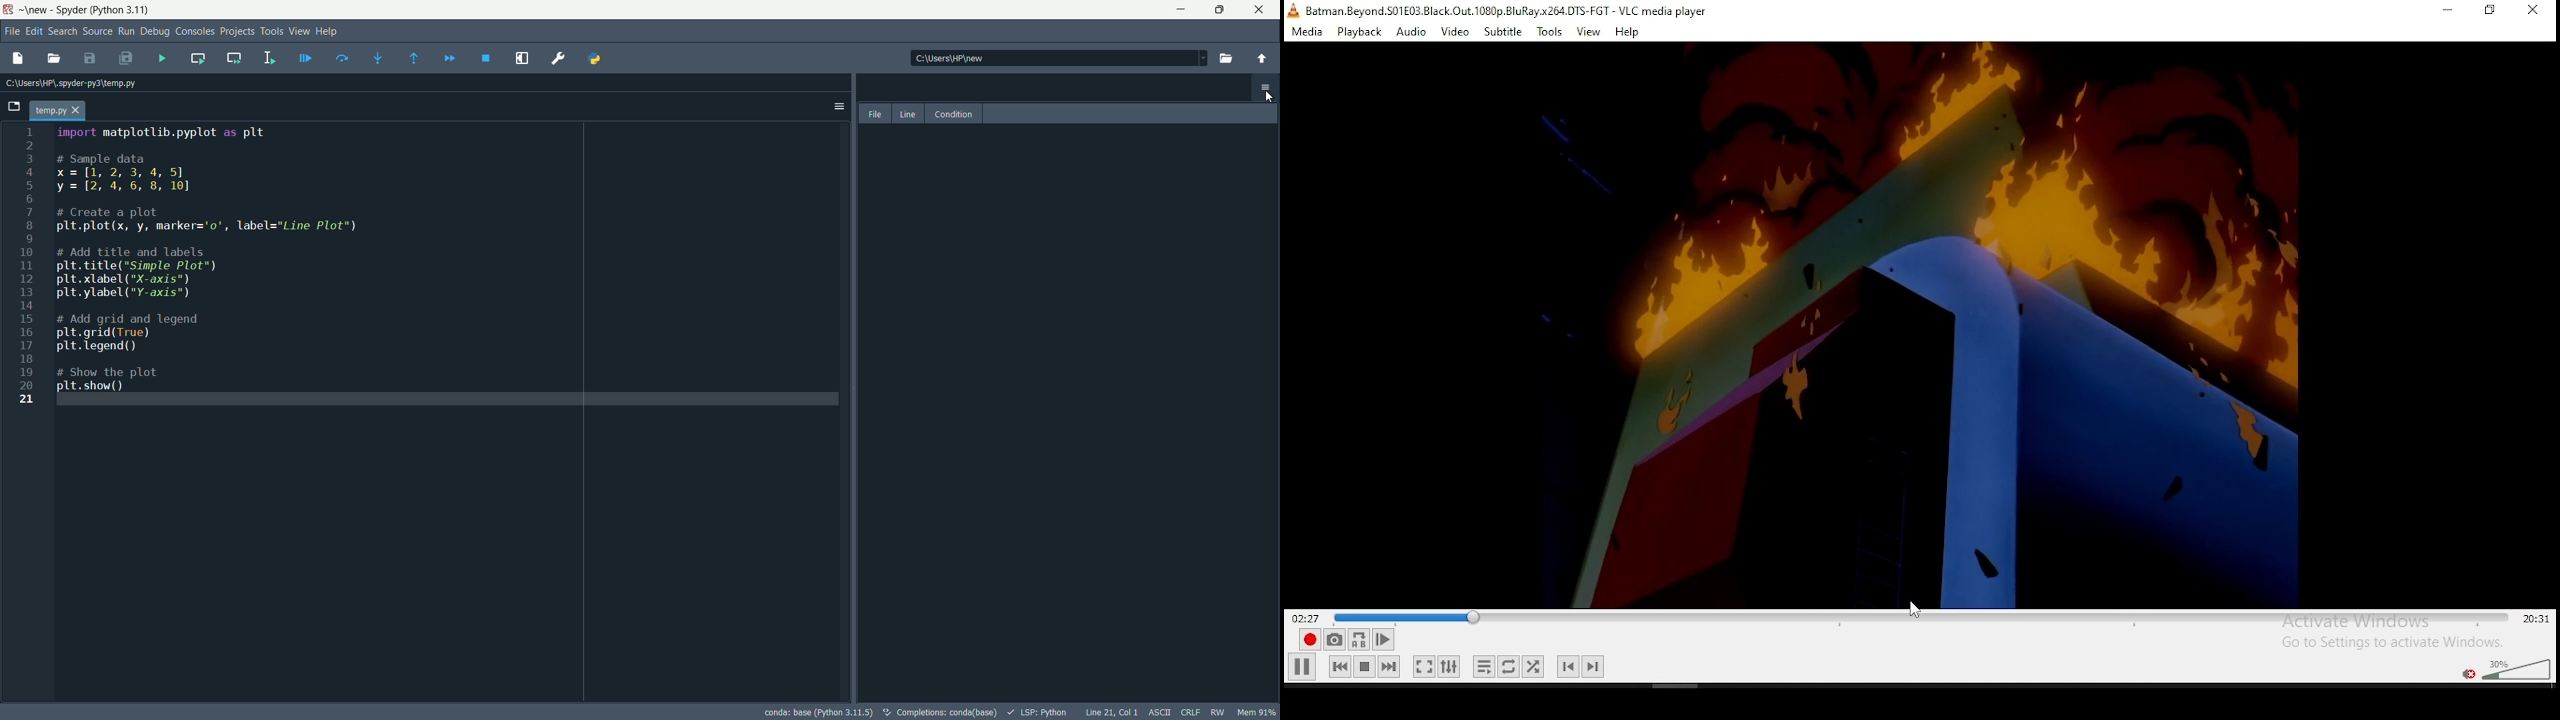 The height and width of the screenshot is (728, 2576). Describe the element at coordinates (125, 31) in the screenshot. I see `run menu` at that location.